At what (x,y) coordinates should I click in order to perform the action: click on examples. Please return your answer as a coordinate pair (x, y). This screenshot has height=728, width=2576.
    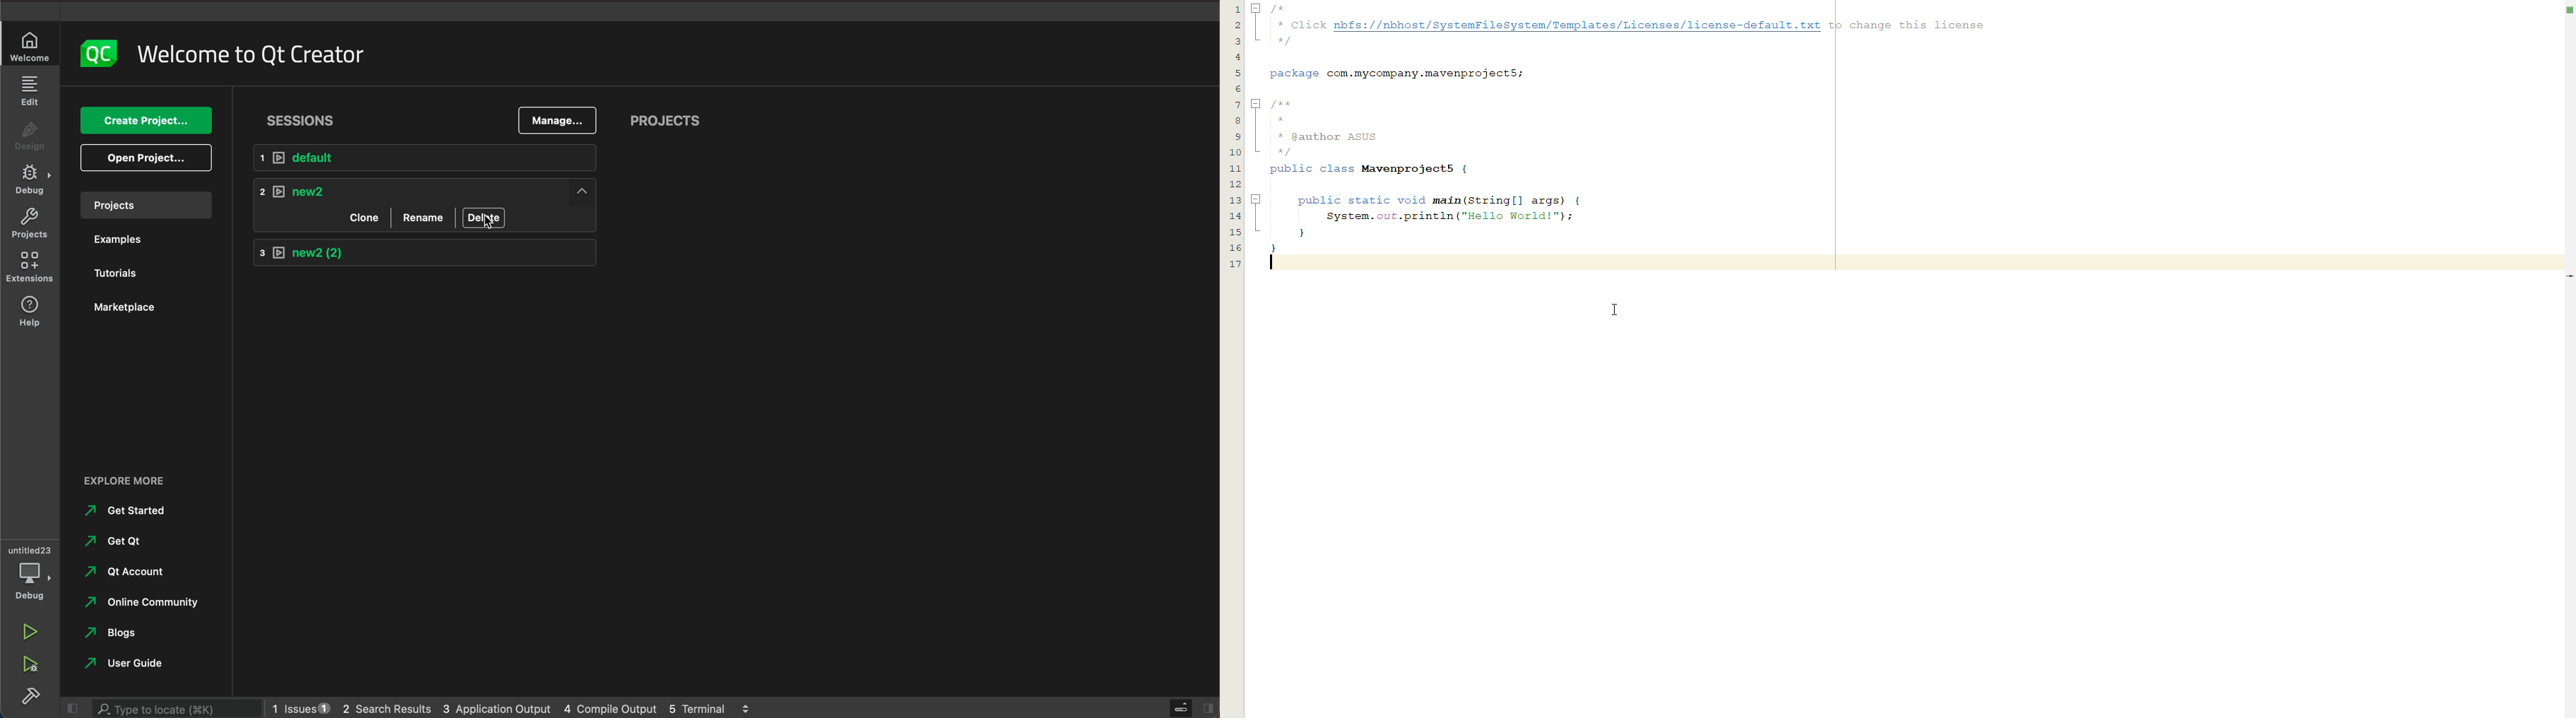
    Looking at the image, I should click on (137, 240).